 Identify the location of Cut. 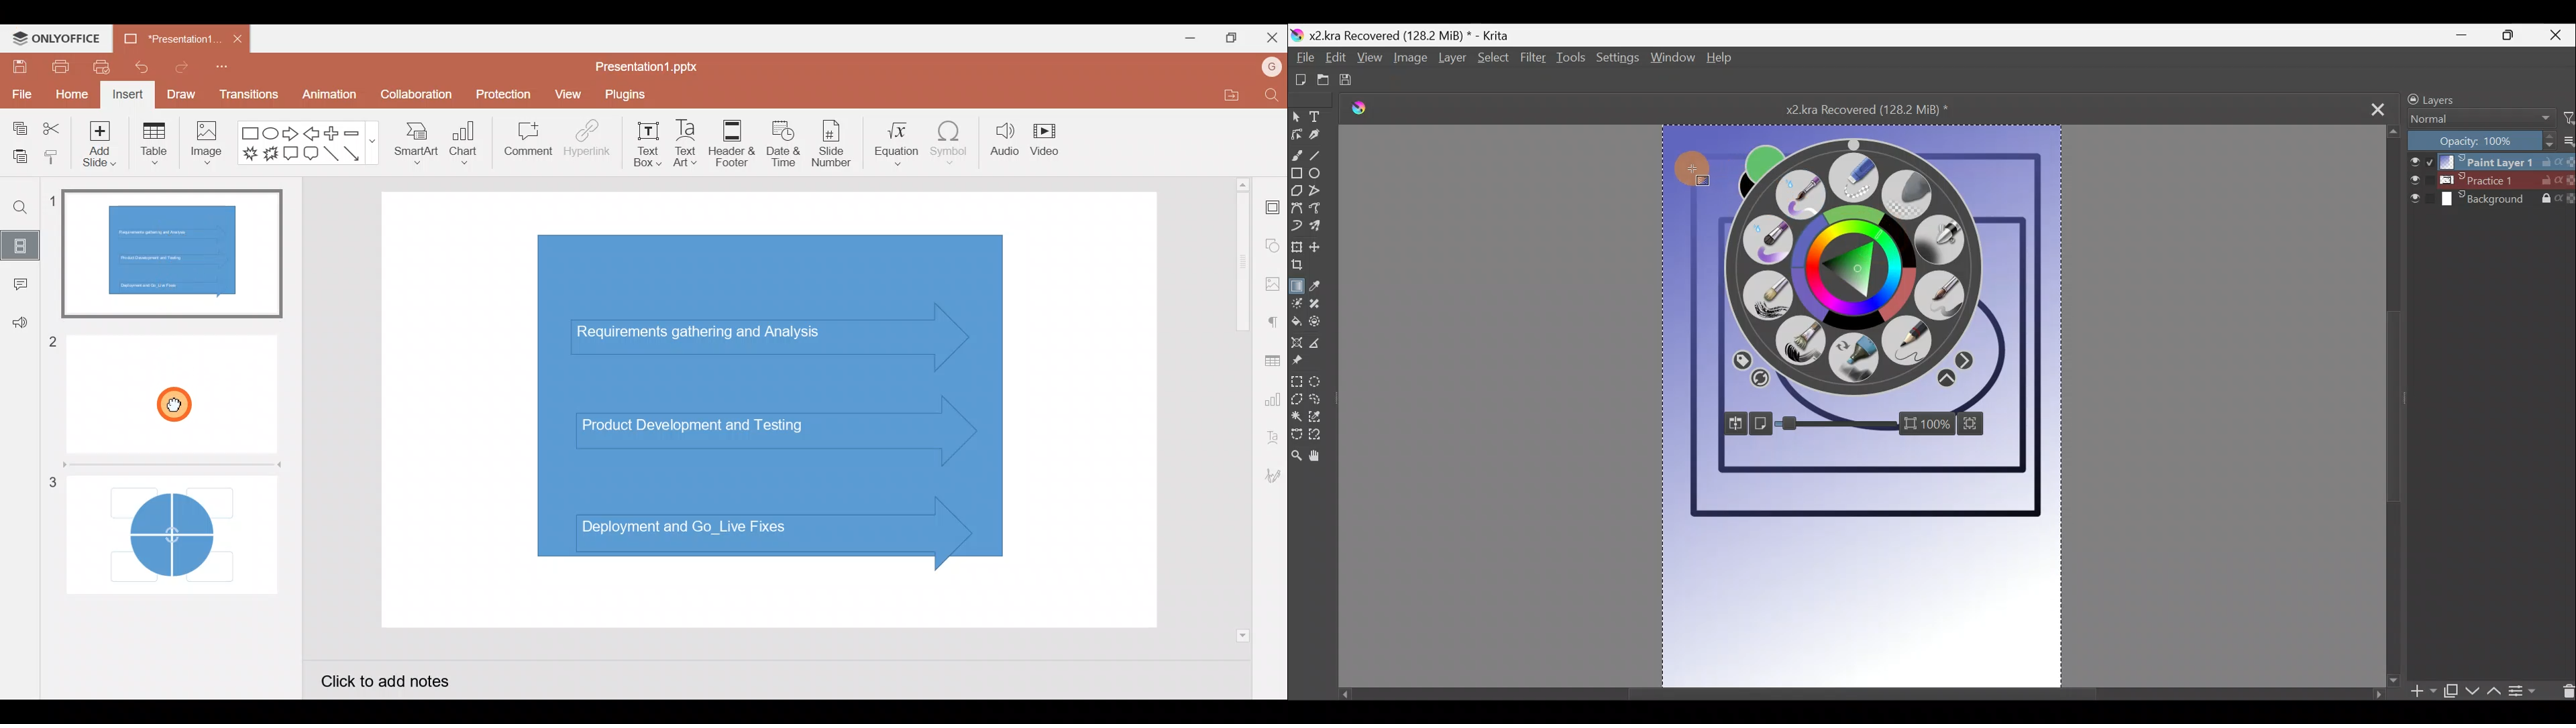
(51, 125).